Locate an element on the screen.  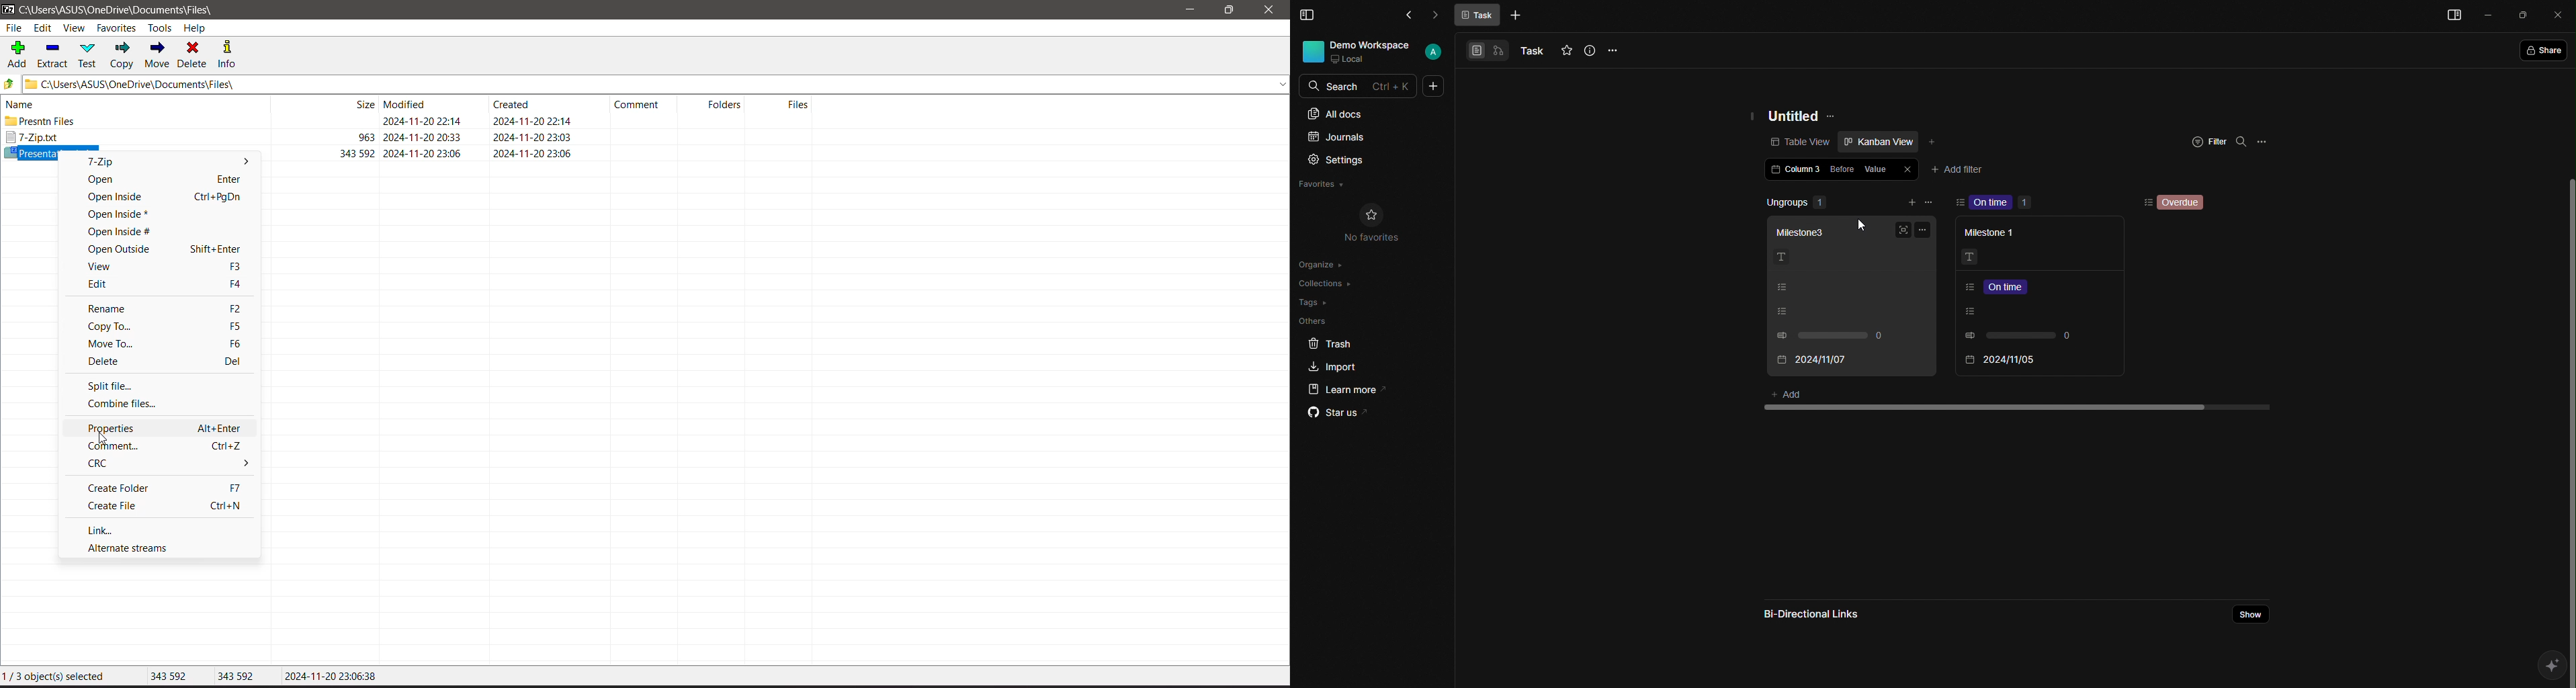
Current Folder Path is located at coordinates (656, 83).